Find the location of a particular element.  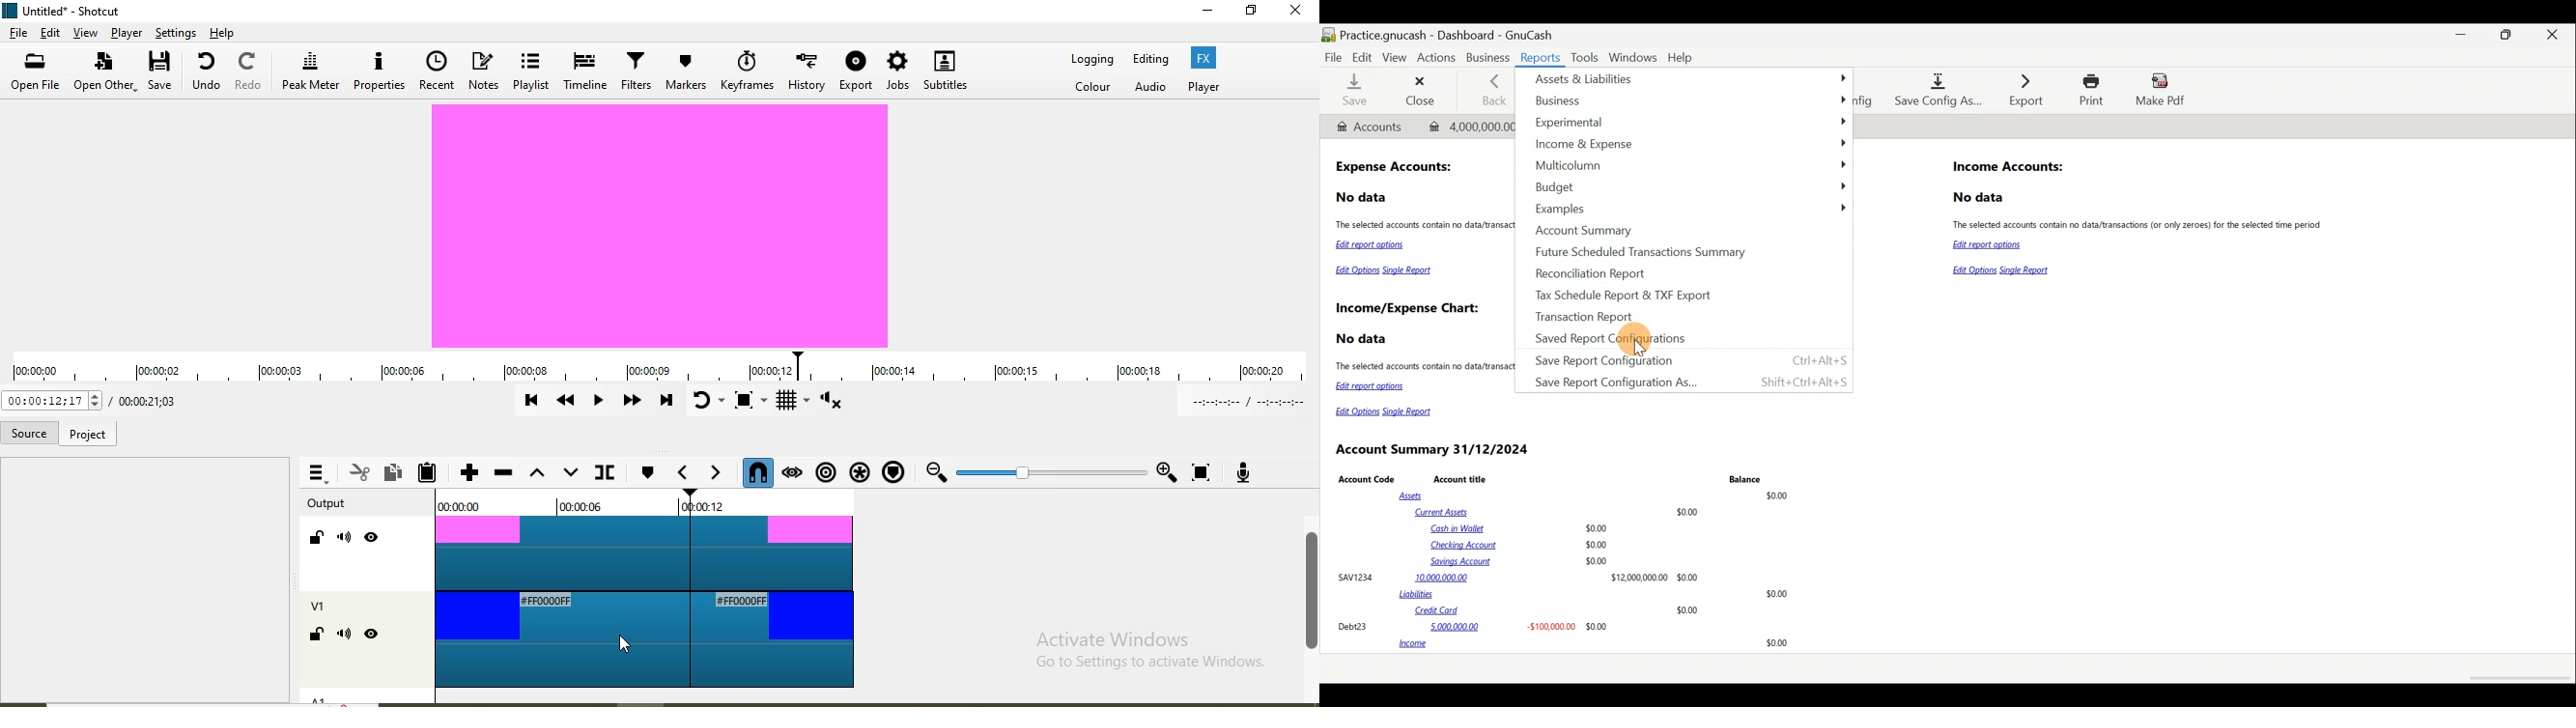

Scrub while dragging is located at coordinates (792, 473).